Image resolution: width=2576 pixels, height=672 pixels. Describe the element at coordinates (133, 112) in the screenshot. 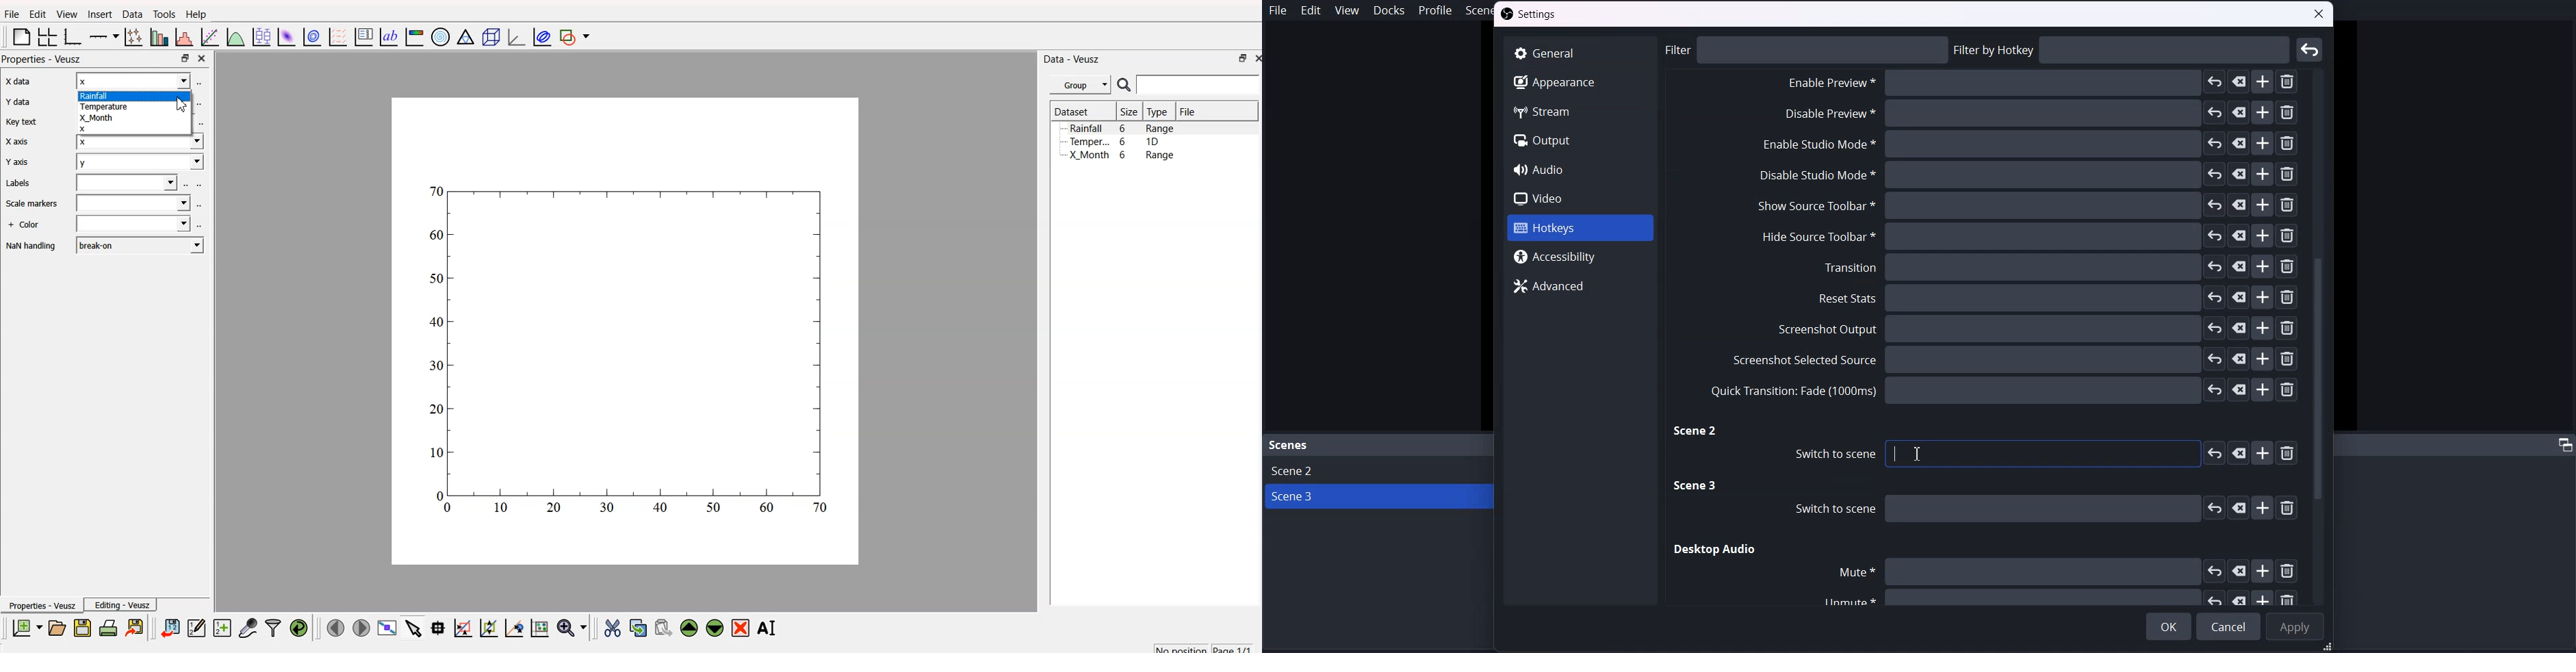

I see `(Rainfall |
Temperature N
X_Month

x` at that location.